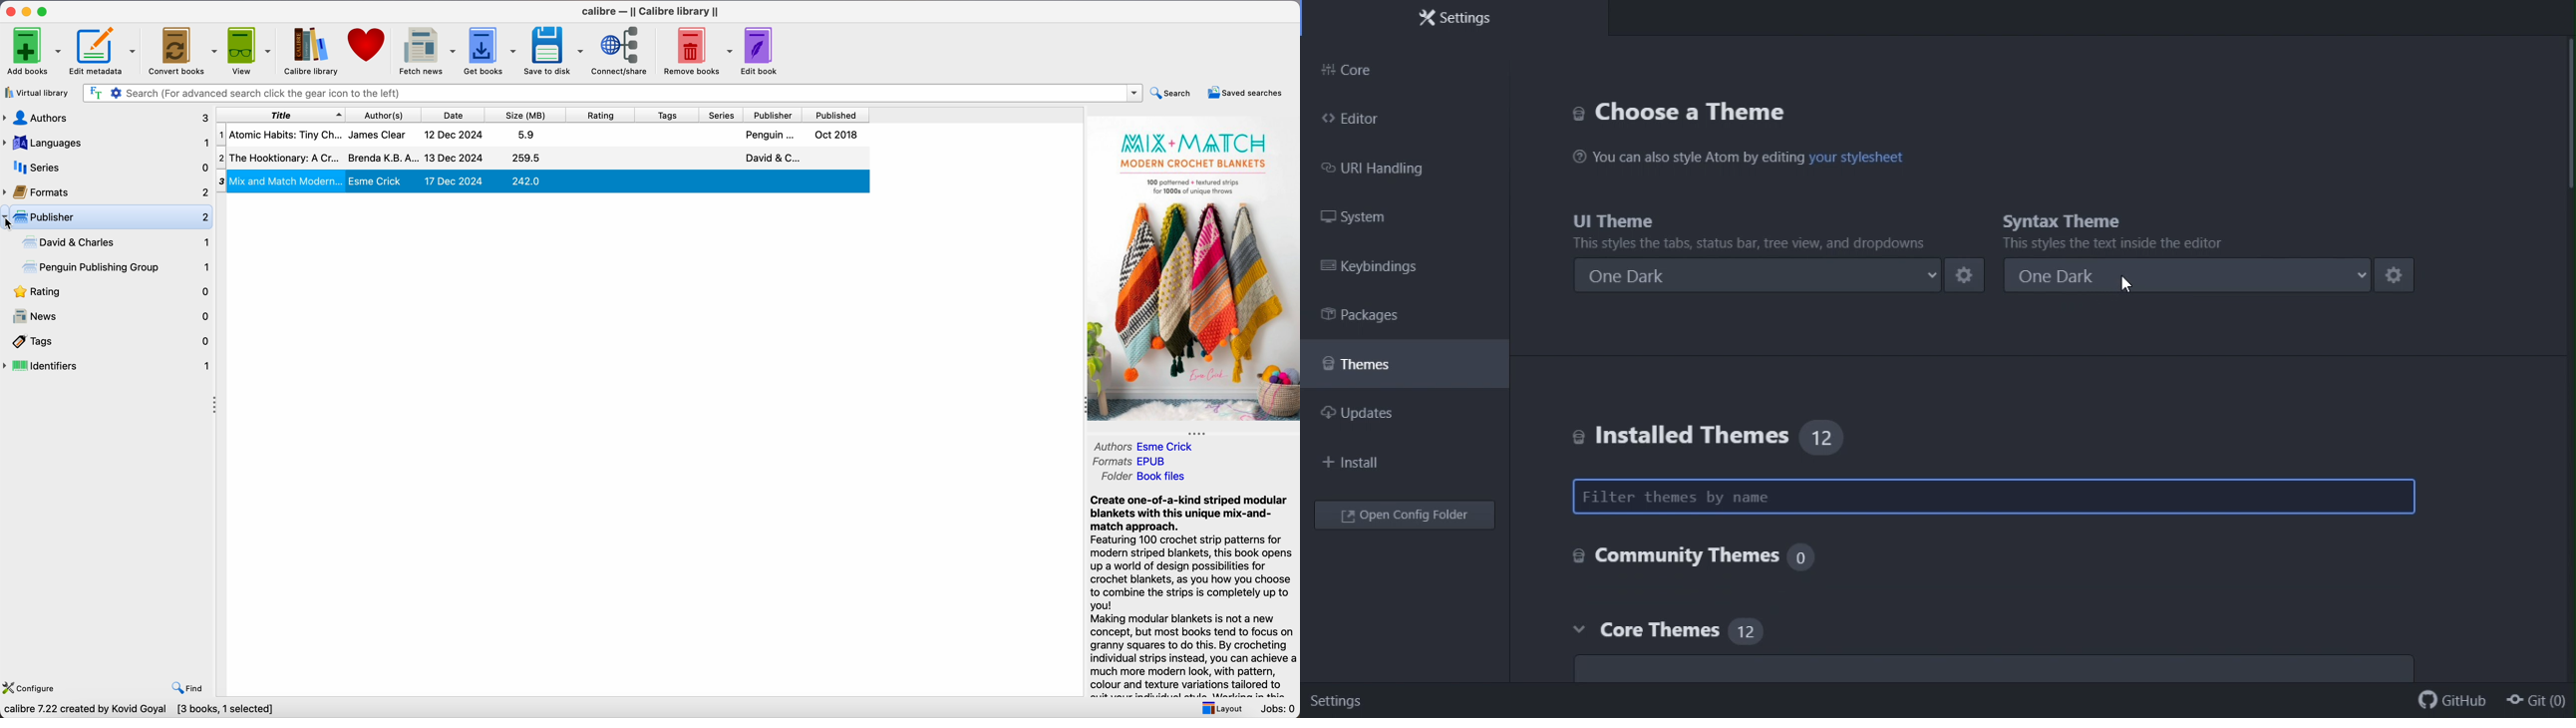 The width and height of the screenshot is (2576, 728). What do you see at coordinates (33, 686) in the screenshot?
I see `configure` at bounding box center [33, 686].